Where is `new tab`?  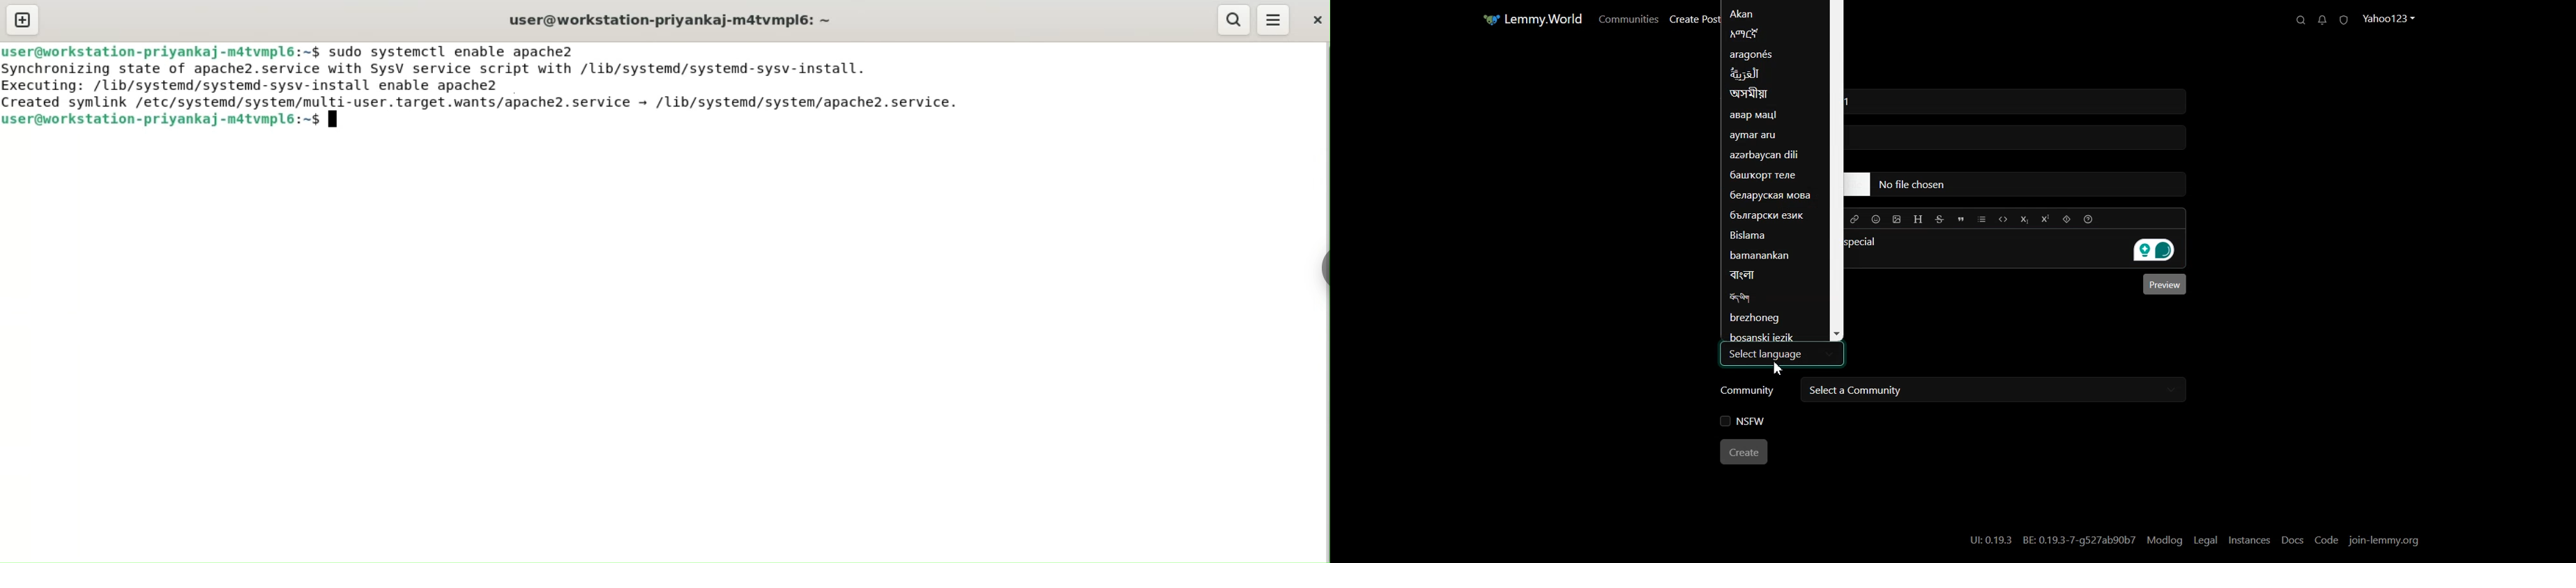 new tab is located at coordinates (22, 20).